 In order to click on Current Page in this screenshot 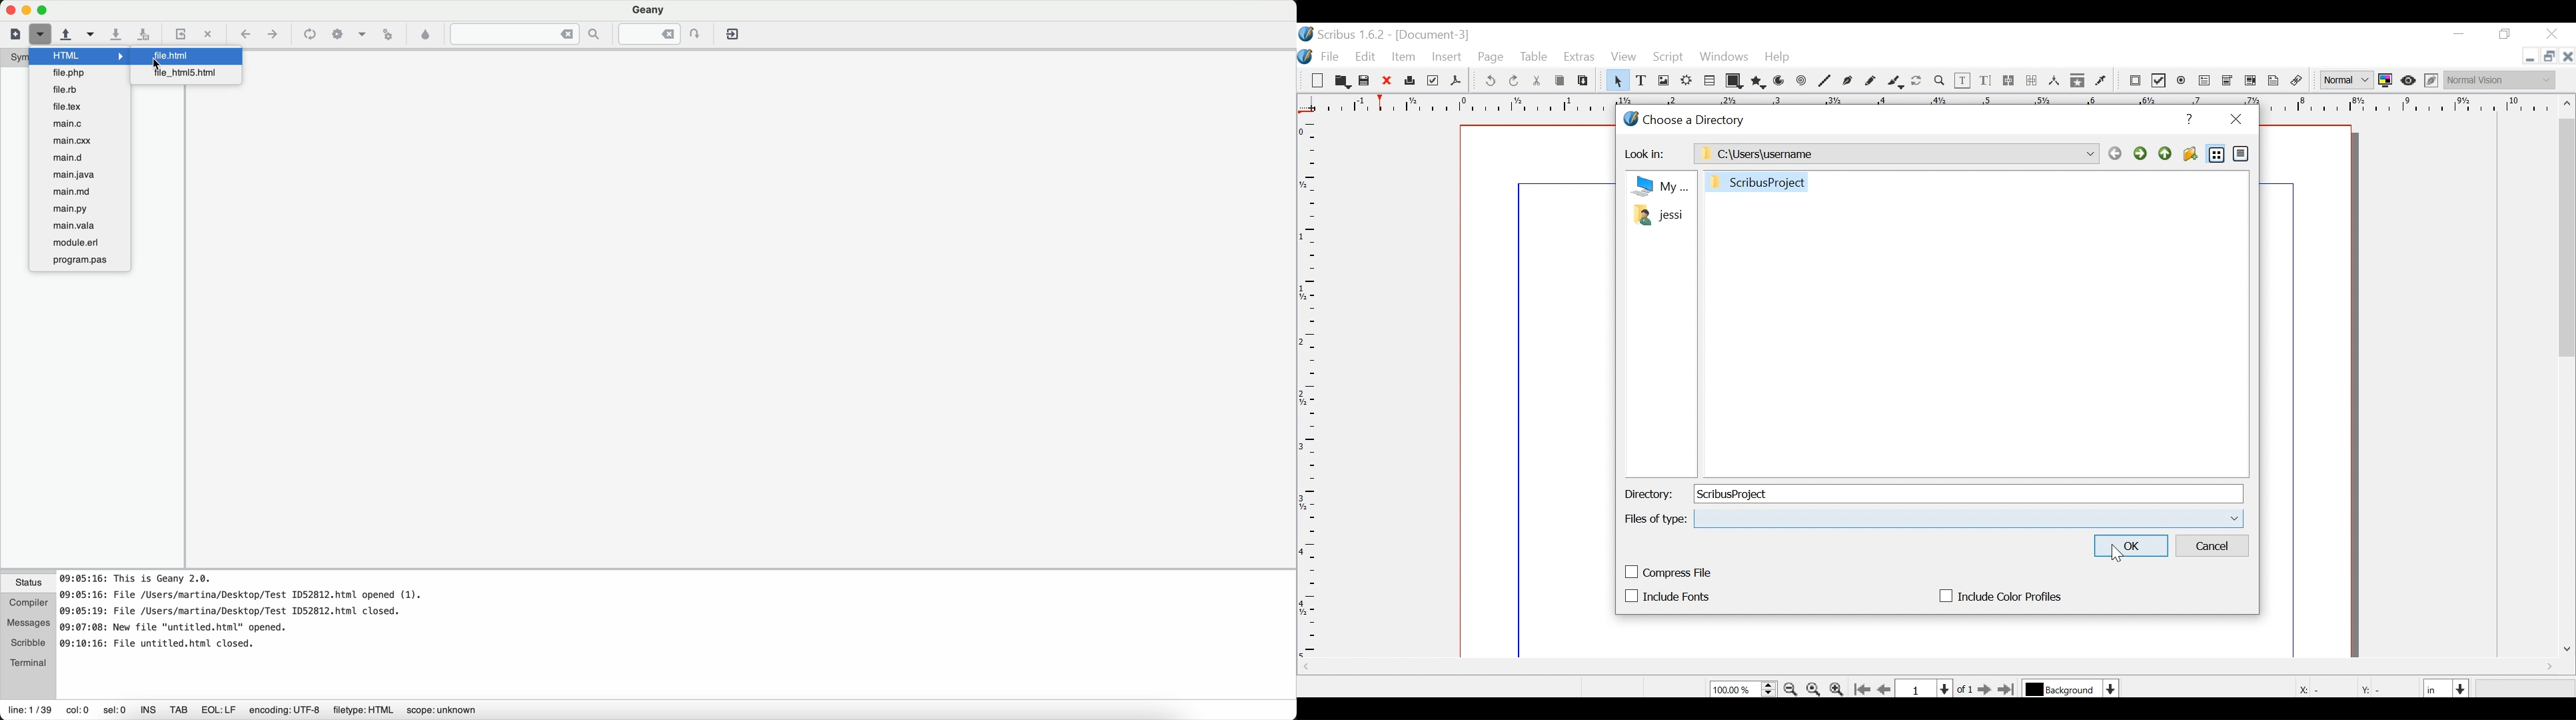, I will do `click(1926, 687)`.